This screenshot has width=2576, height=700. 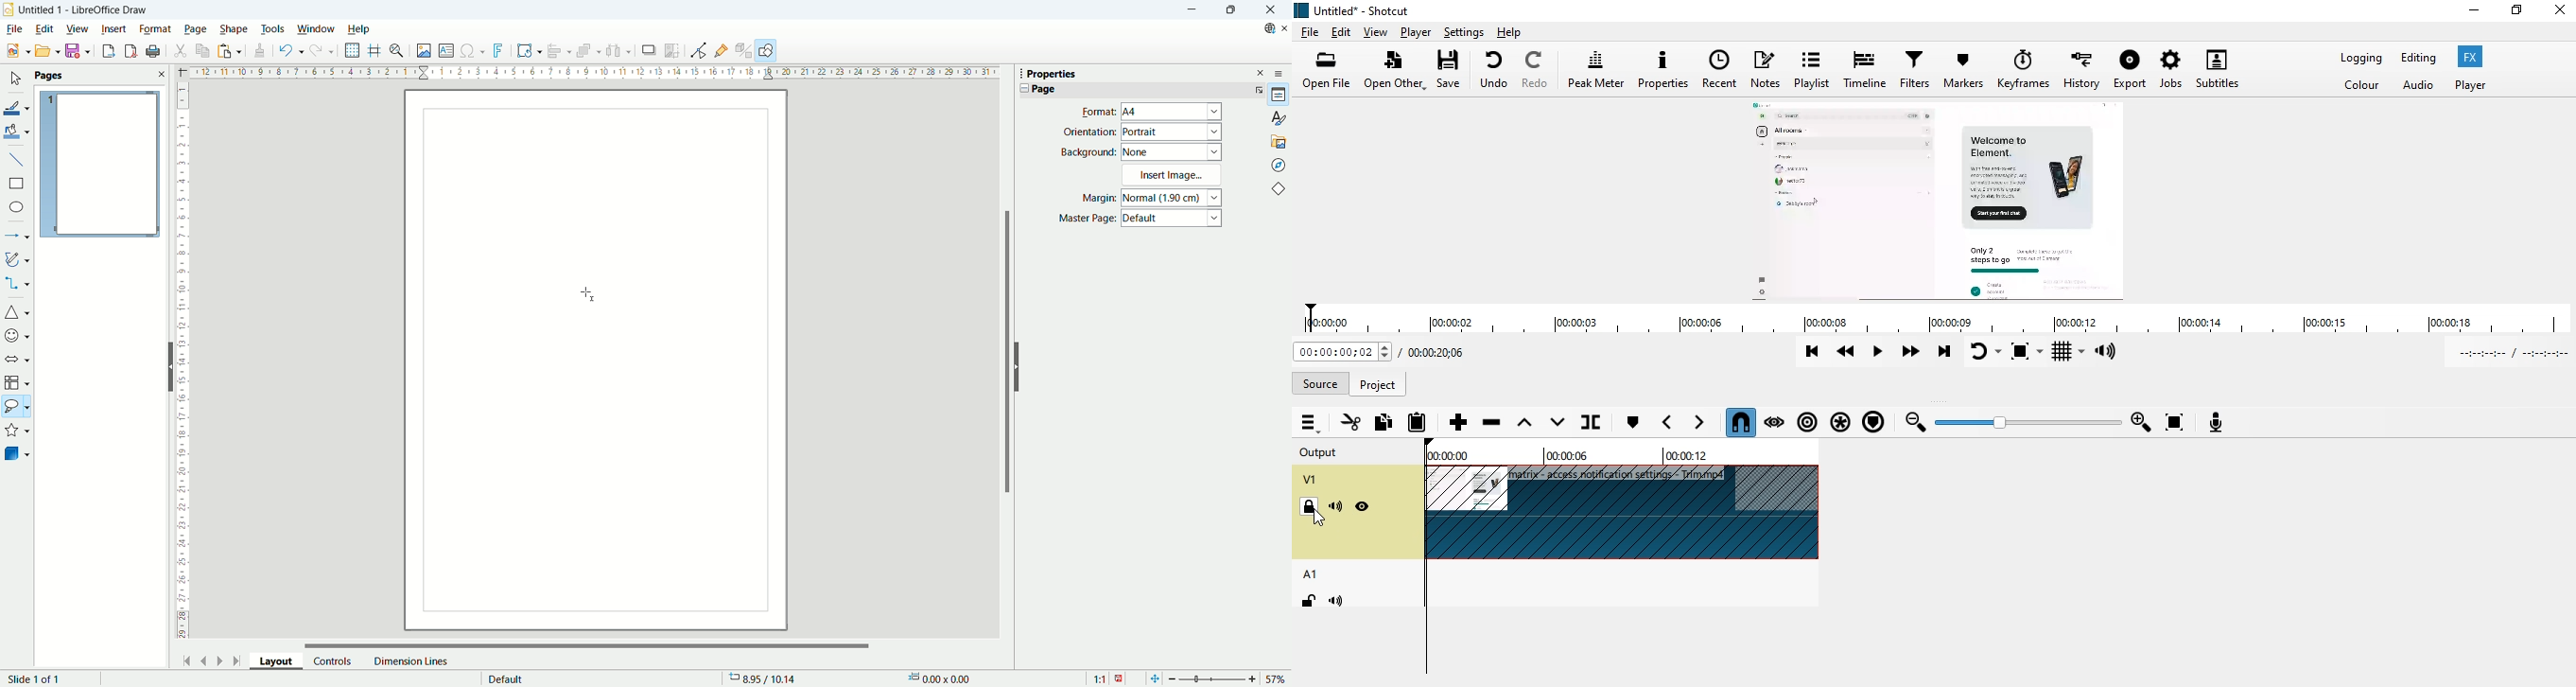 What do you see at coordinates (316, 30) in the screenshot?
I see `window` at bounding box center [316, 30].